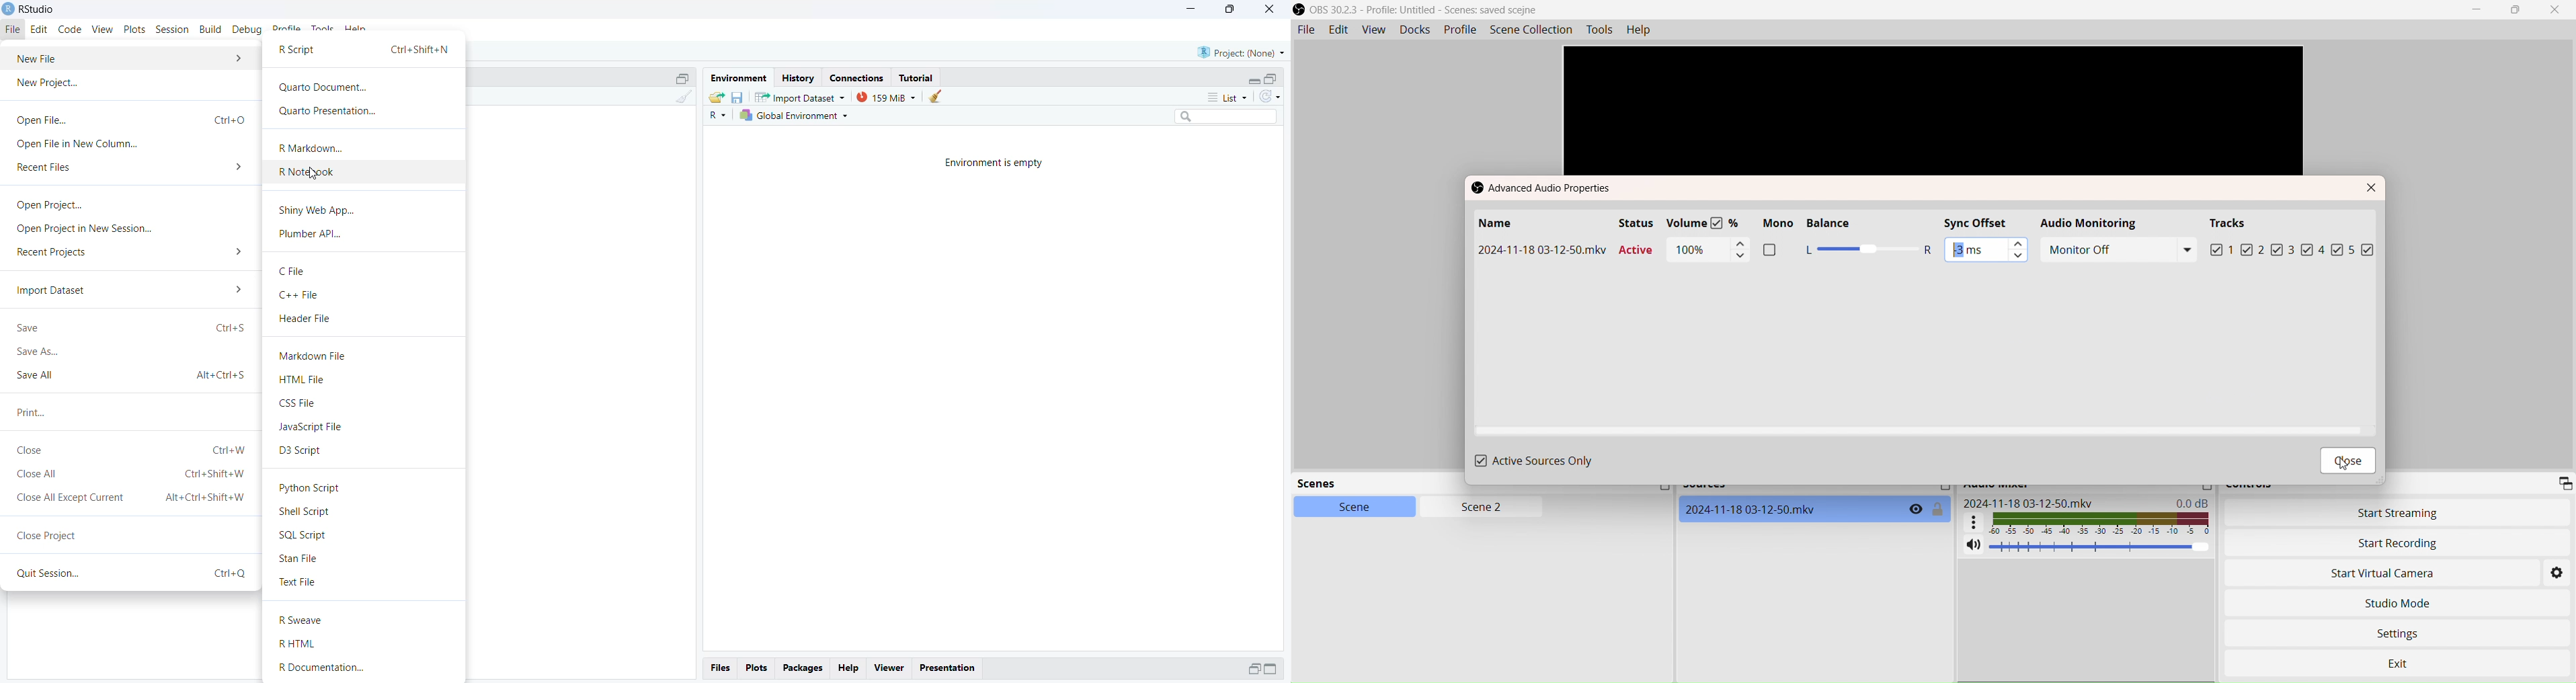 Image resolution: width=2576 pixels, height=700 pixels. I want to click on C++ File, so click(302, 296).